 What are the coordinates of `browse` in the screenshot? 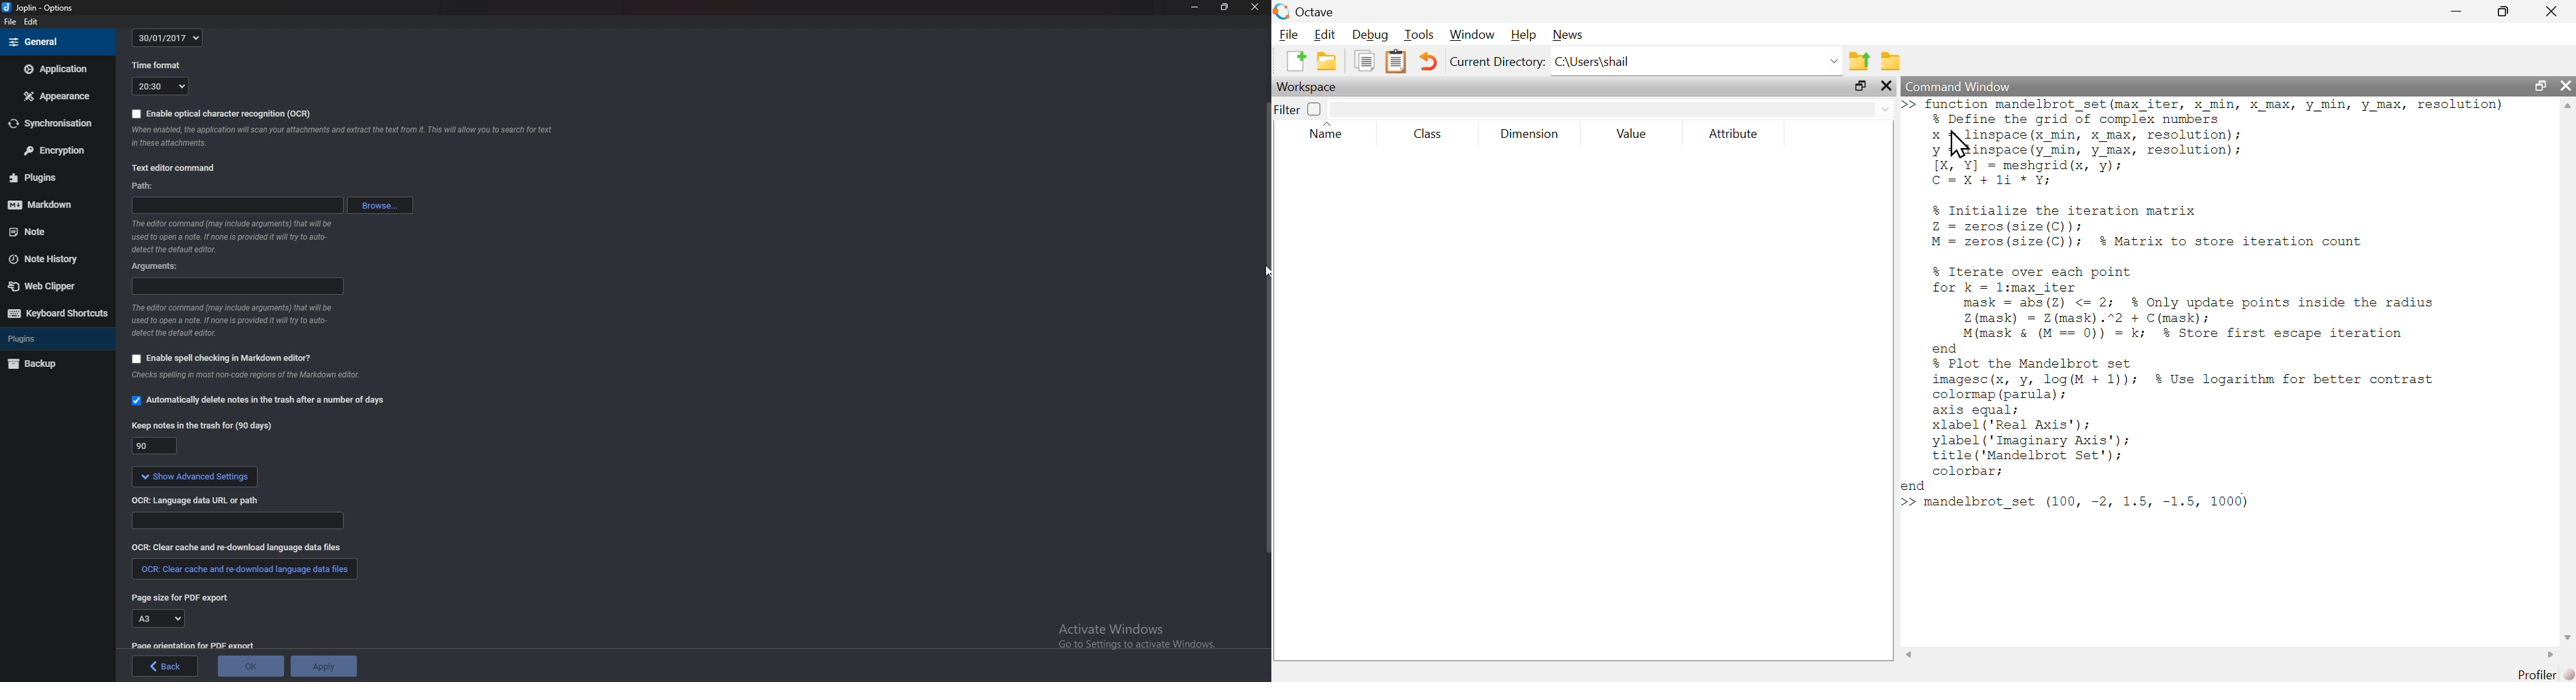 It's located at (380, 205).